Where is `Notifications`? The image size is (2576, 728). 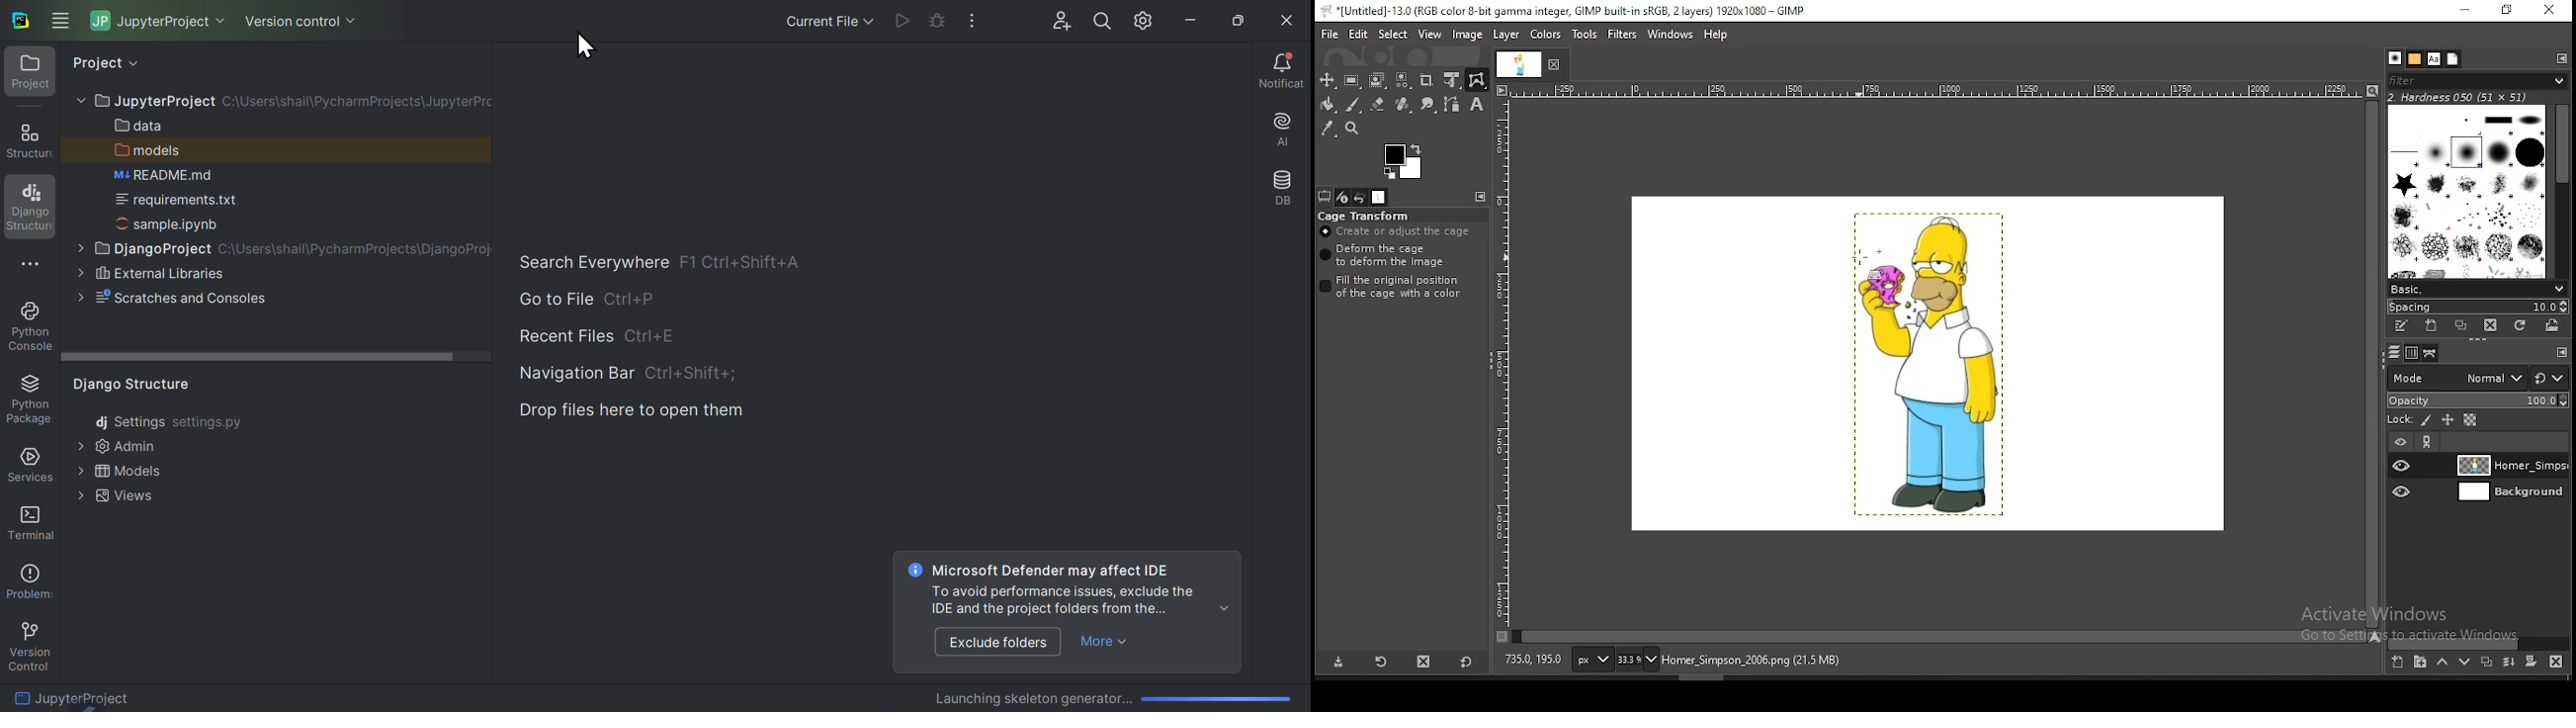 Notifications is located at coordinates (1282, 72).